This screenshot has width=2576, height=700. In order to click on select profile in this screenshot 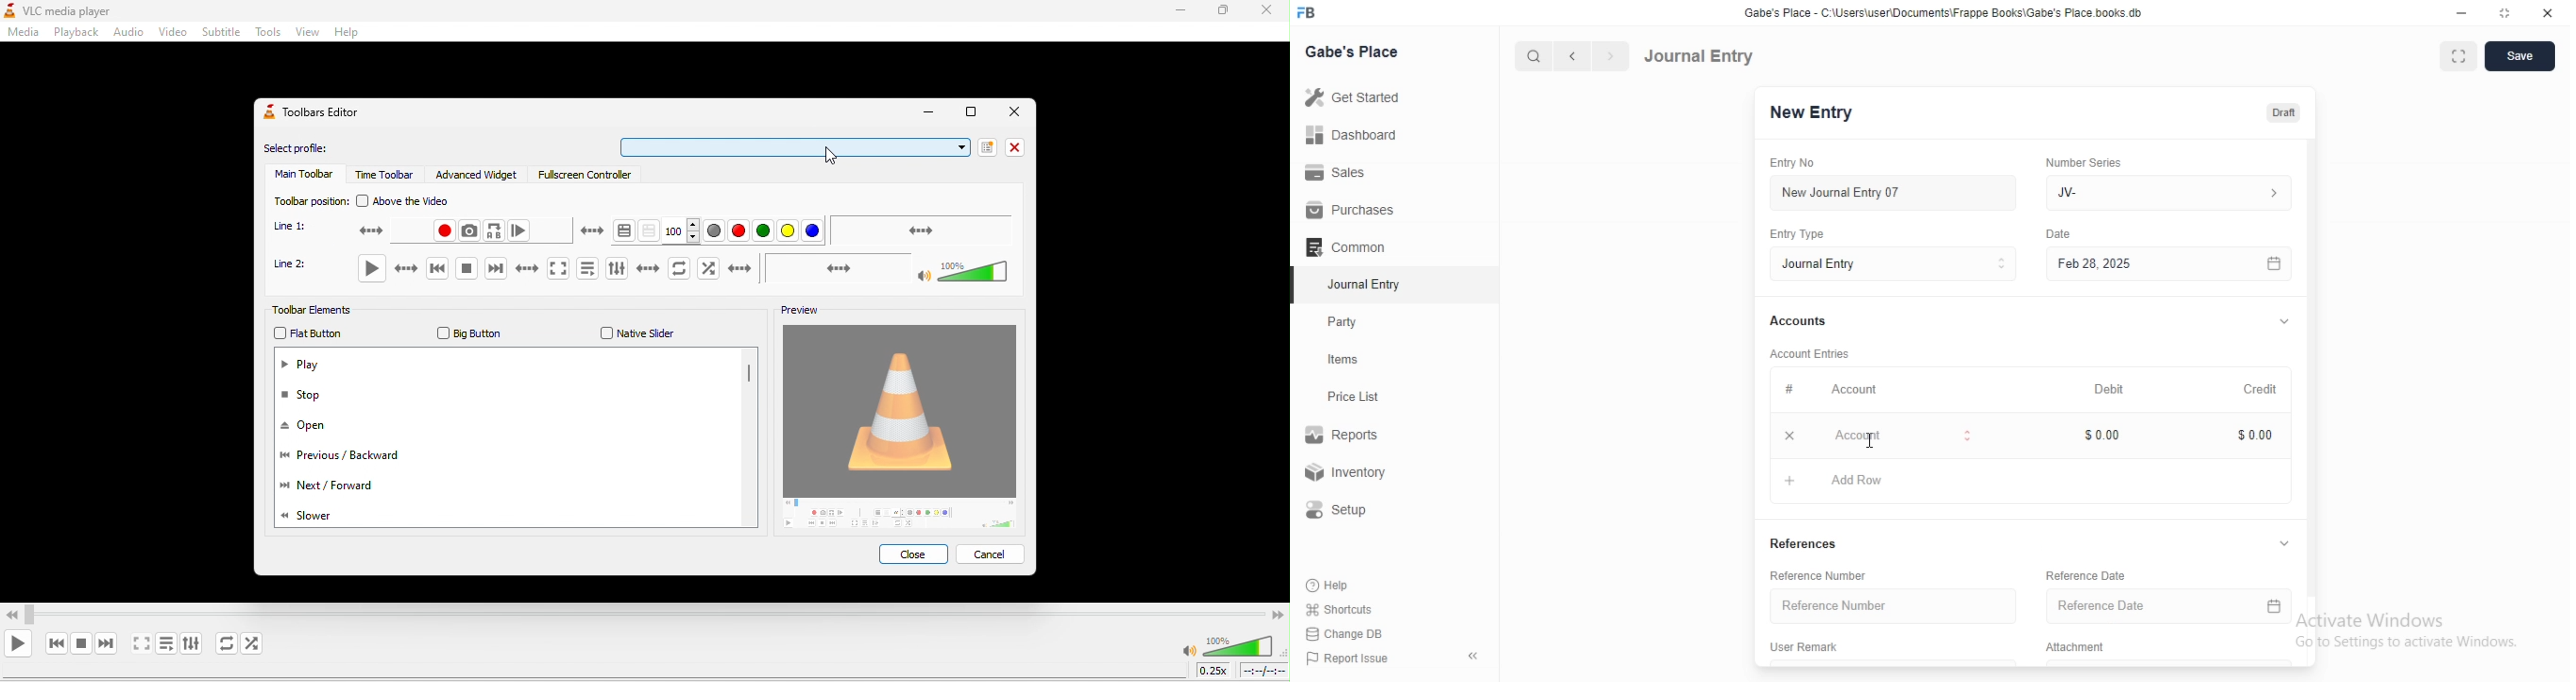, I will do `click(314, 146)`.